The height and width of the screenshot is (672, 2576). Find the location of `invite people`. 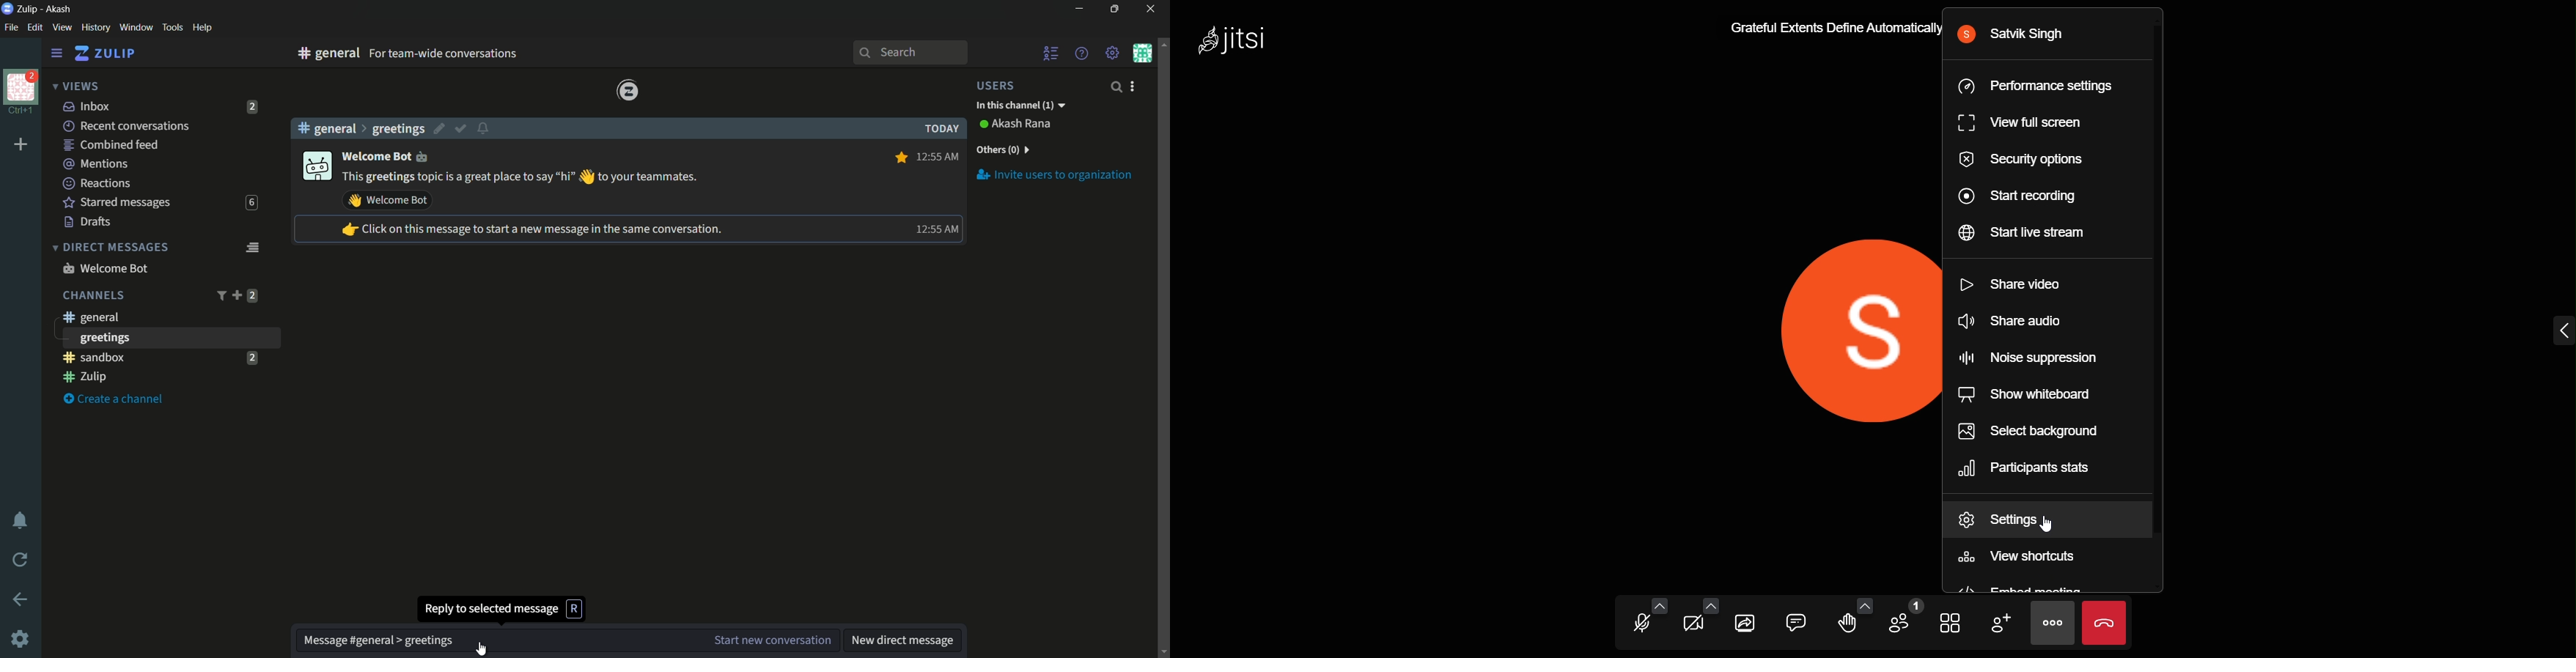

invite people is located at coordinates (1998, 621).